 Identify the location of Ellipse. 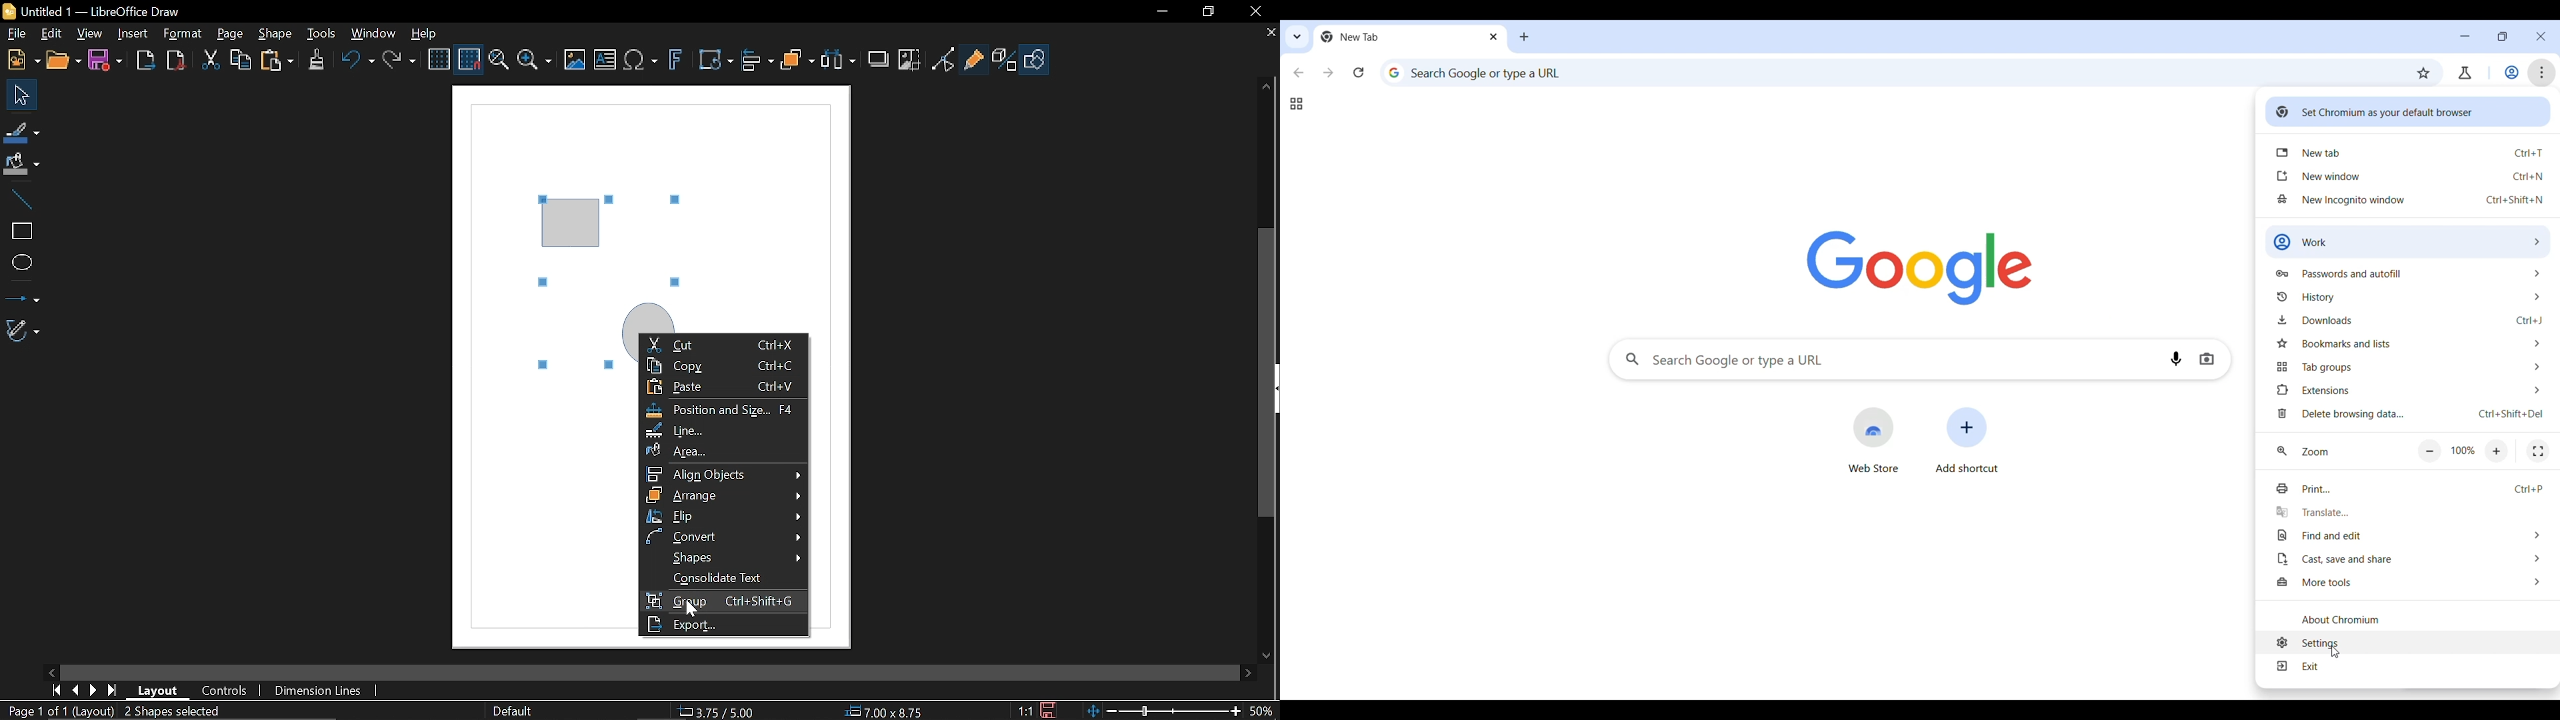
(19, 262).